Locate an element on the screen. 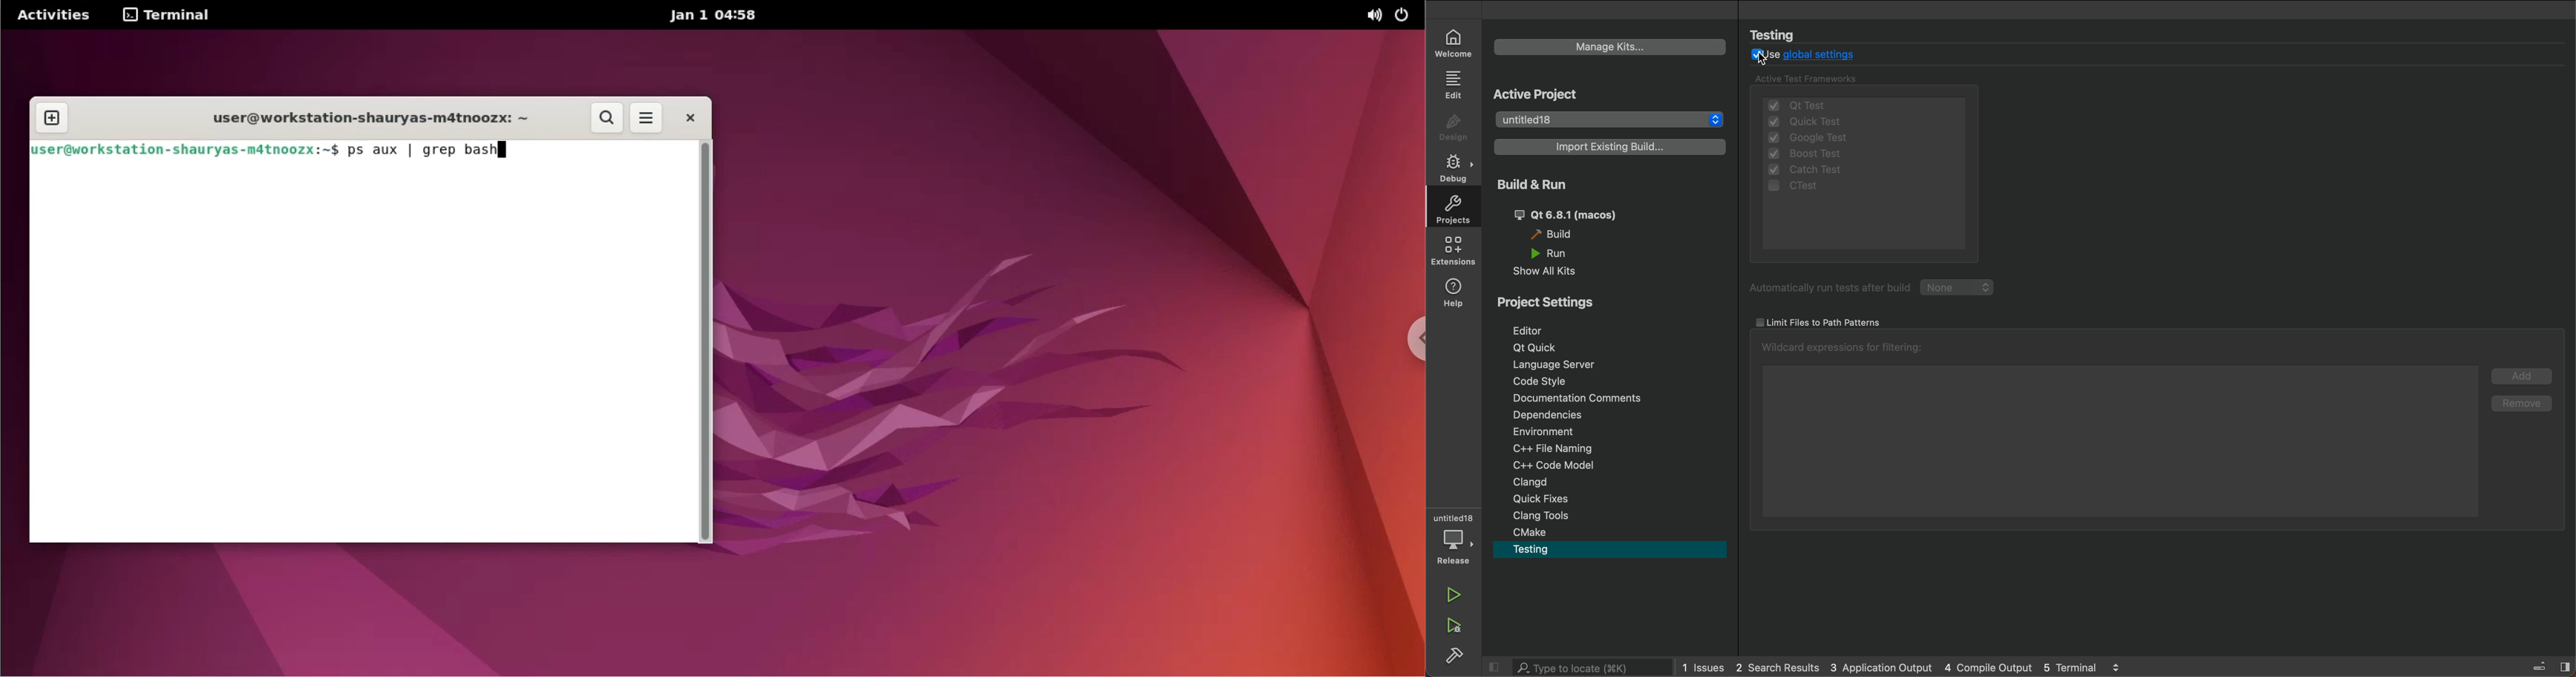 The image size is (2576, 700). help is located at coordinates (1455, 292).